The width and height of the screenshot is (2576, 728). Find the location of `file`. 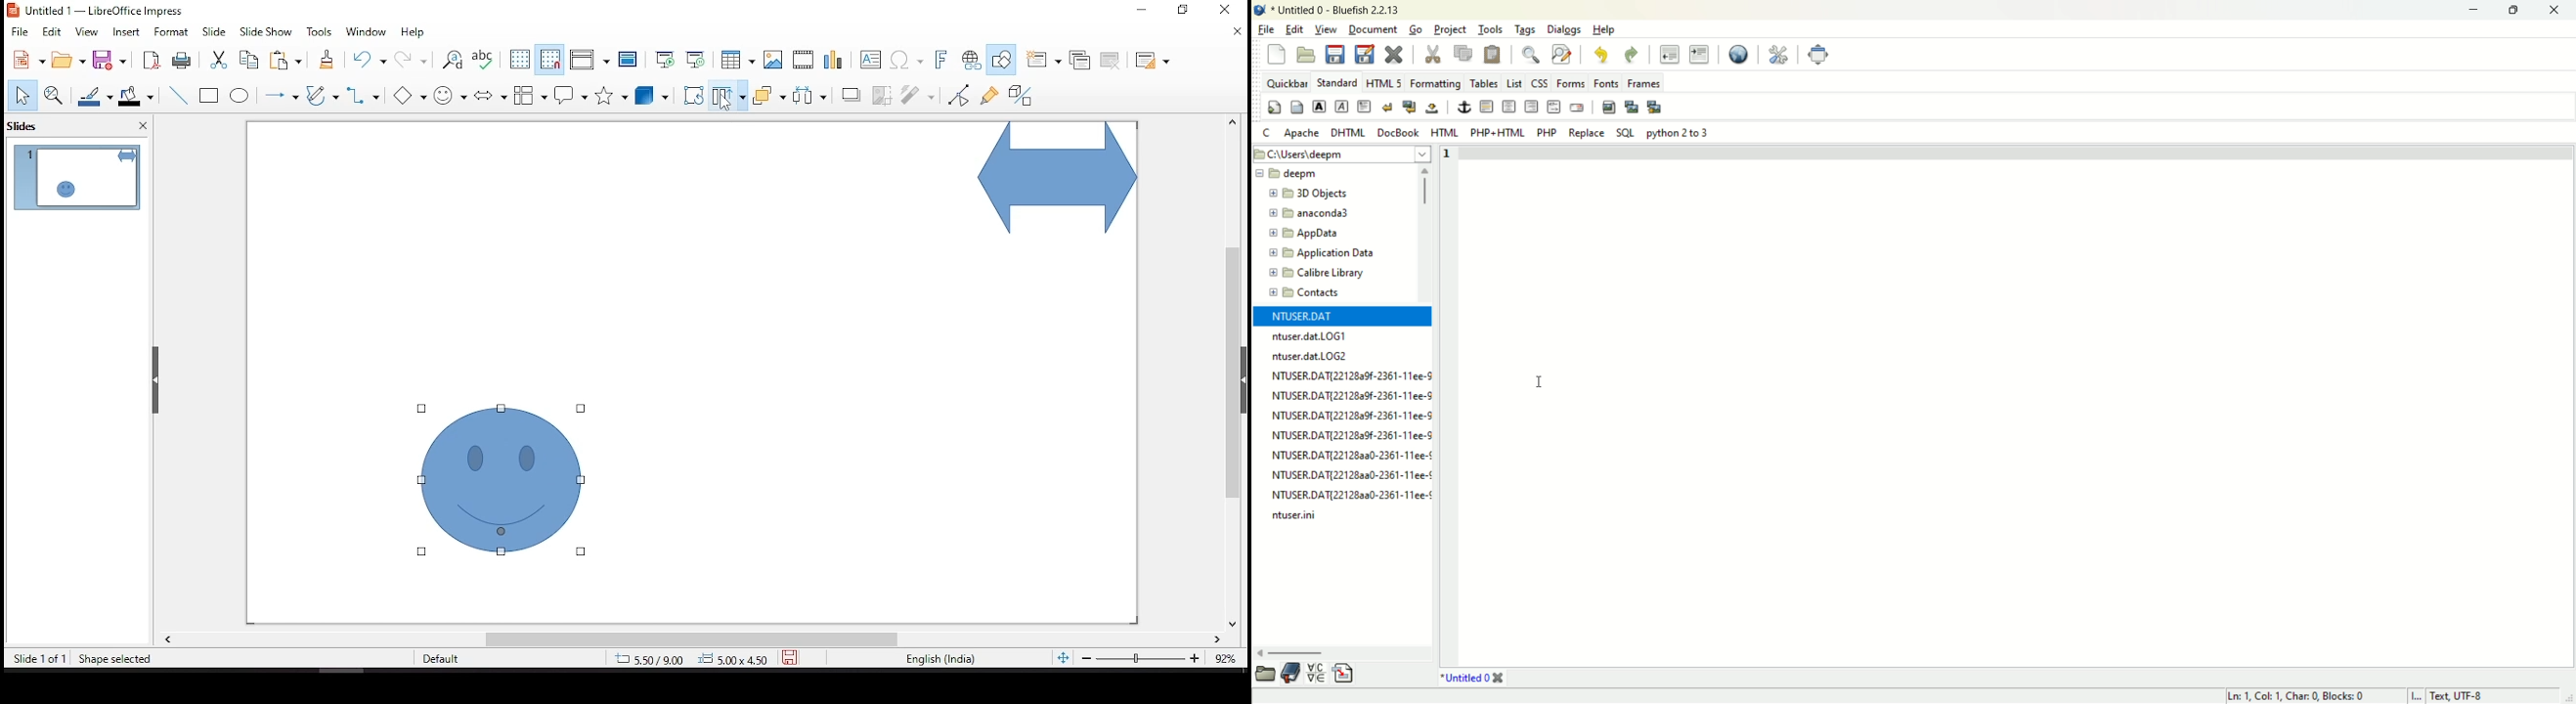

file is located at coordinates (1264, 28).